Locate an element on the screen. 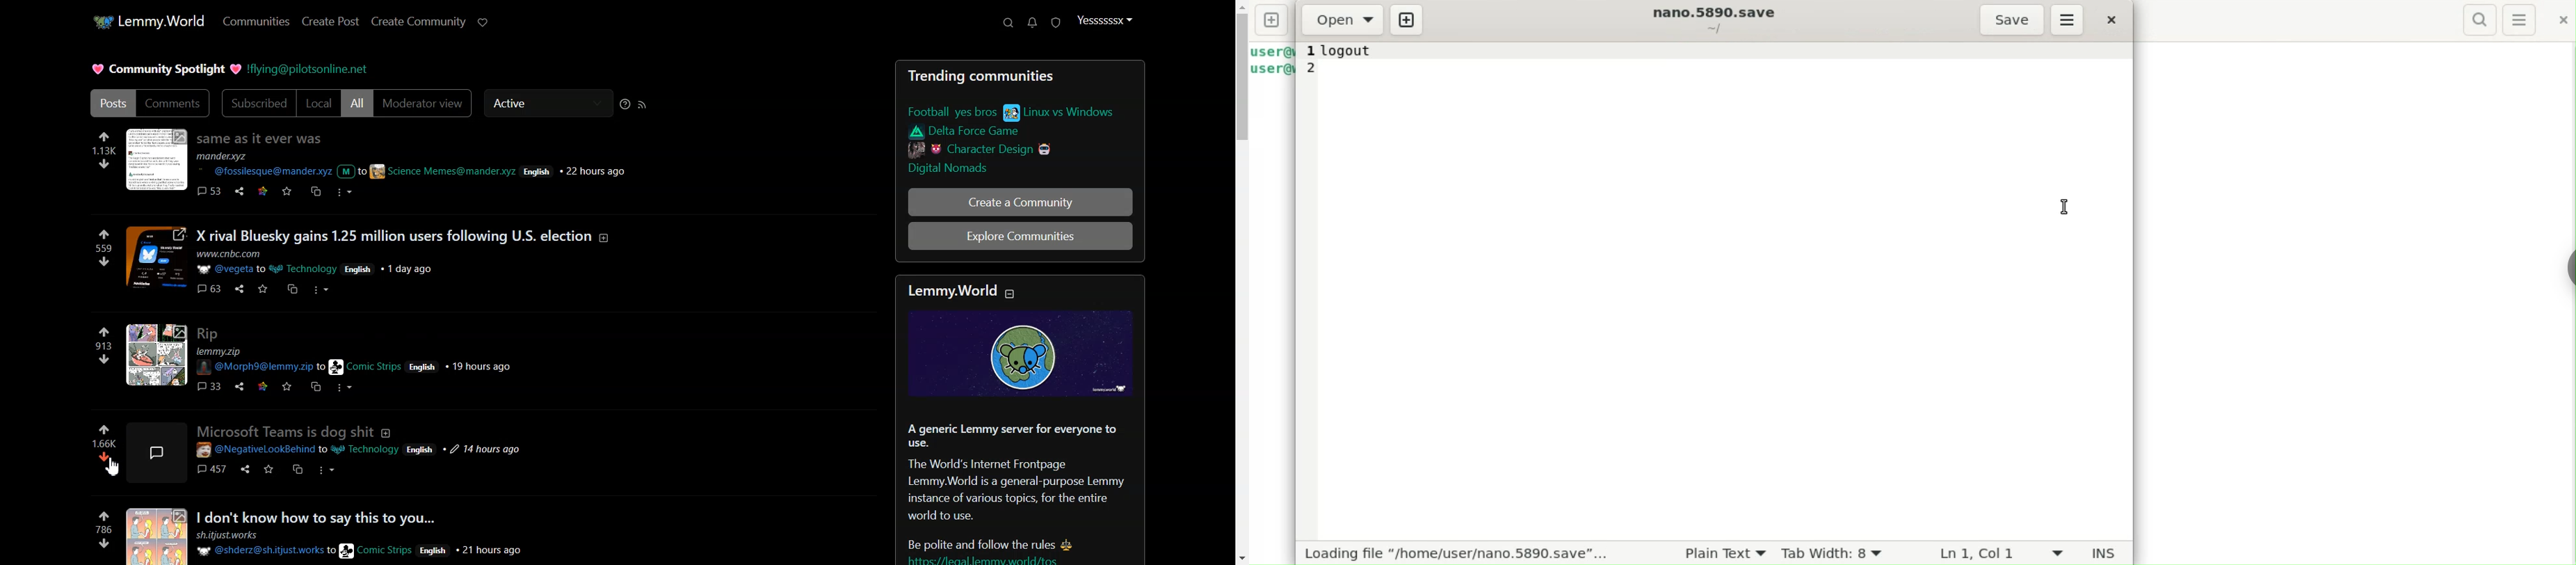 The image size is (2576, 588). Save is located at coordinates (2010, 19).